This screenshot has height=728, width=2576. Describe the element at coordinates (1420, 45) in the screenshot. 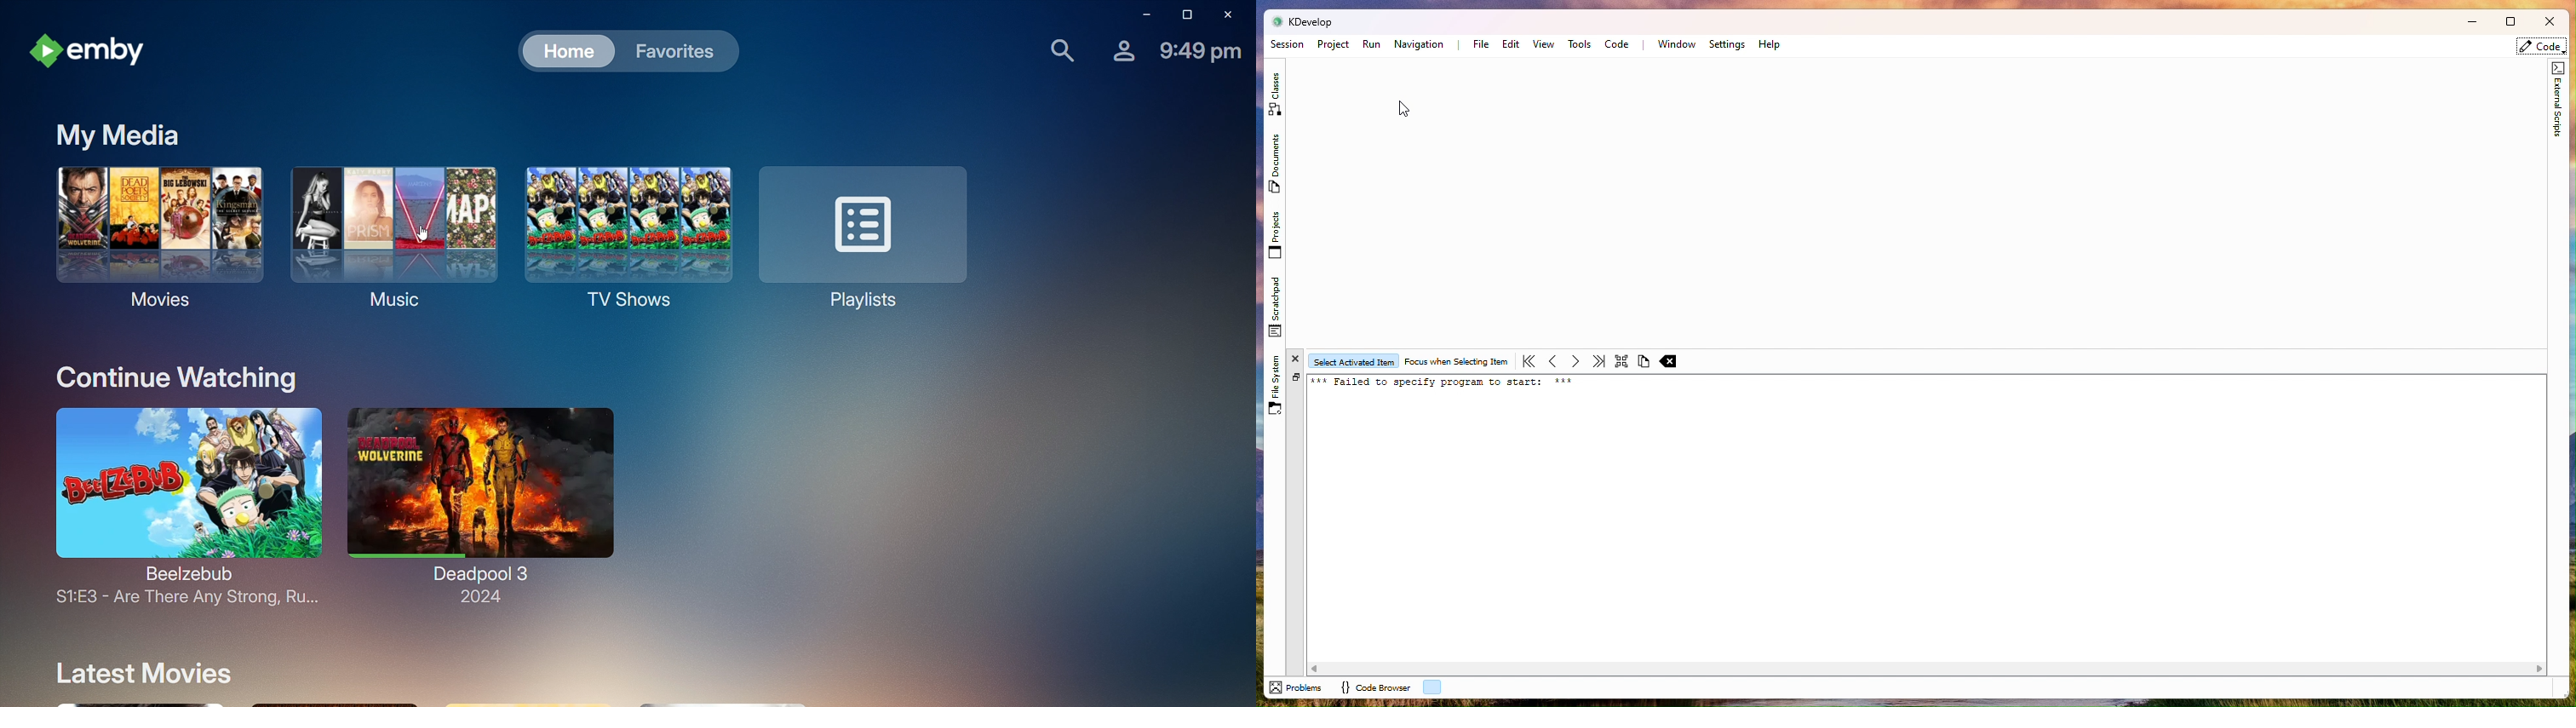

I see `Navigation` at that location.